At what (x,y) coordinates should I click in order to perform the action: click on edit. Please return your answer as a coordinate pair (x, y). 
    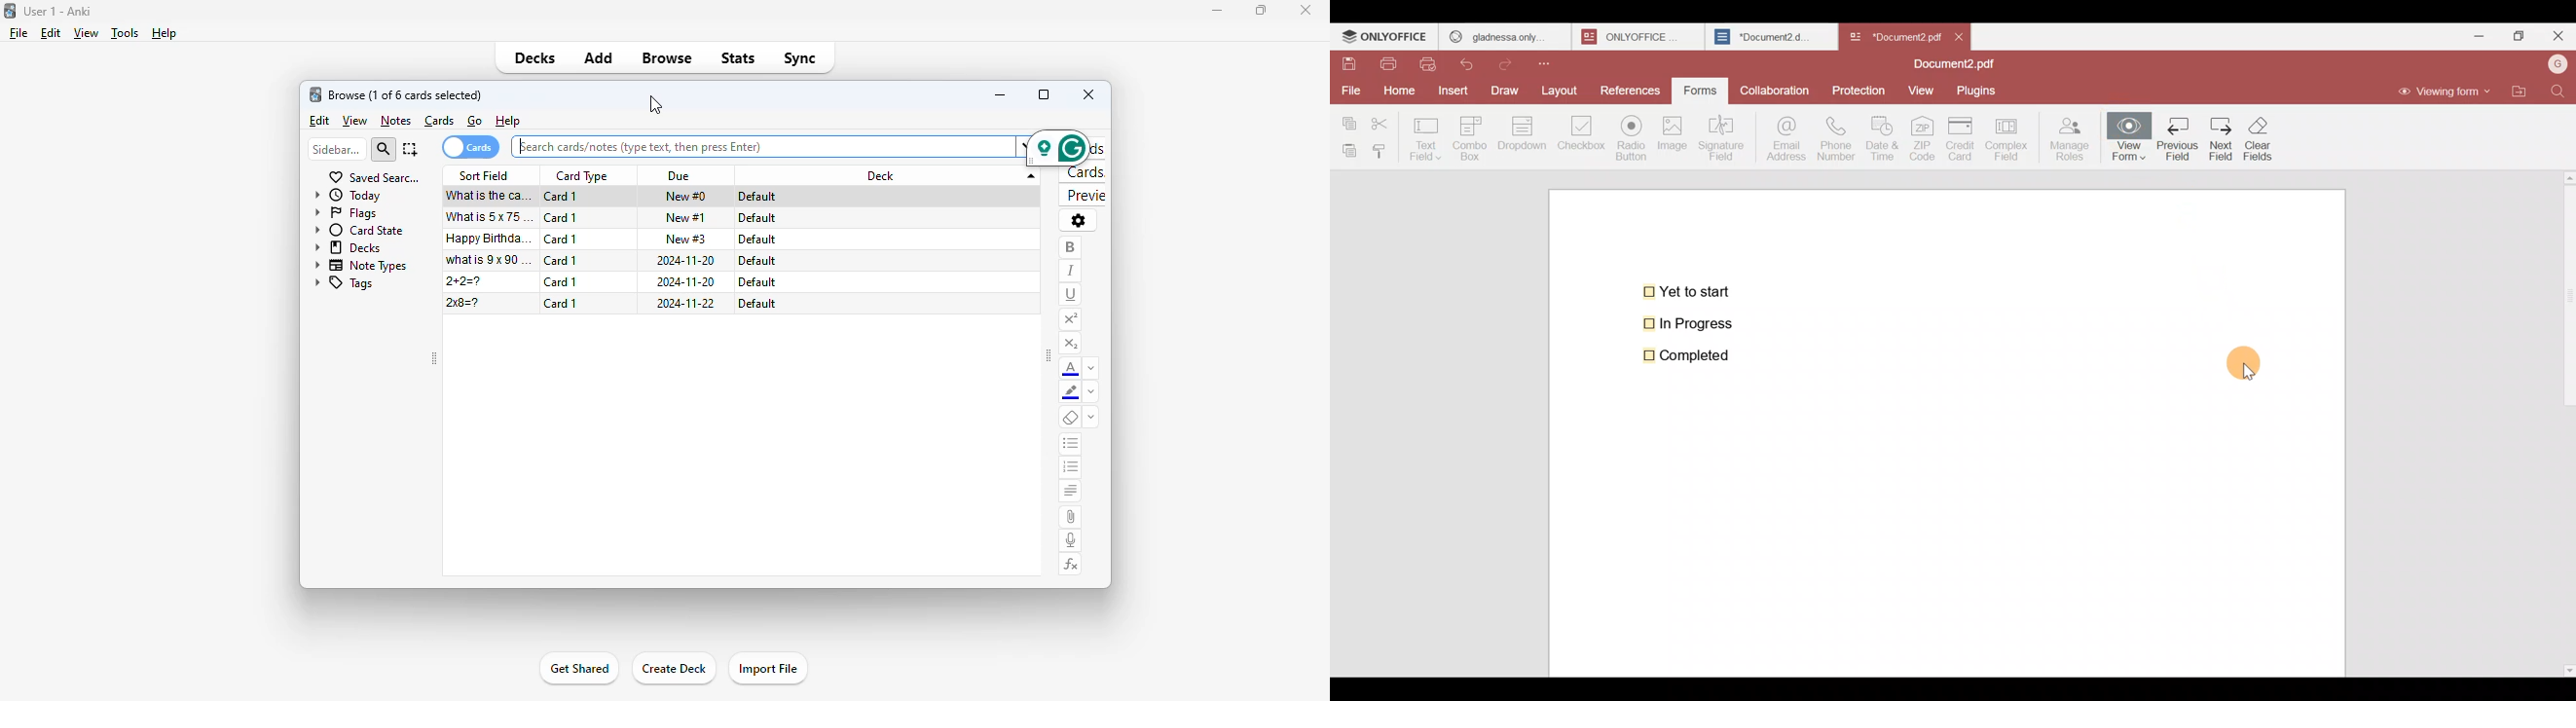
    Looking at the image, I should click on (320, 120).